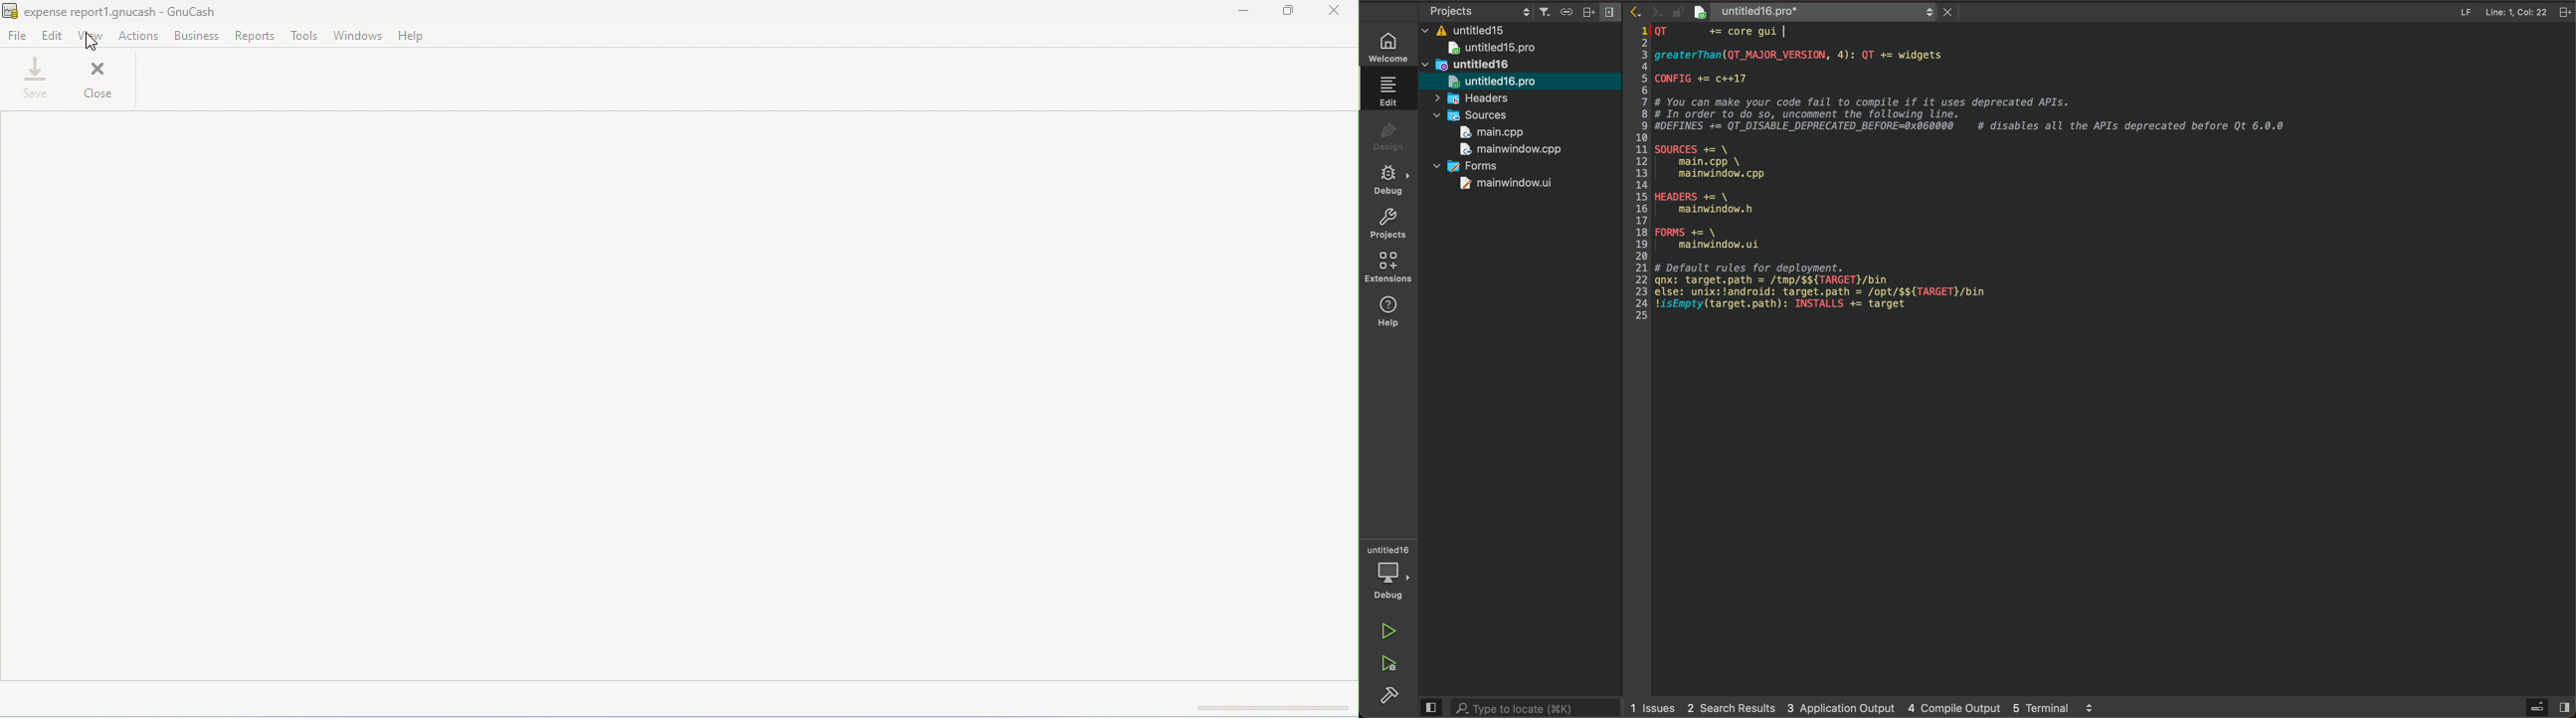 This screenshot has height=728, width=2576. I want to click on mainwindow.cpp, so click(1510, 150).